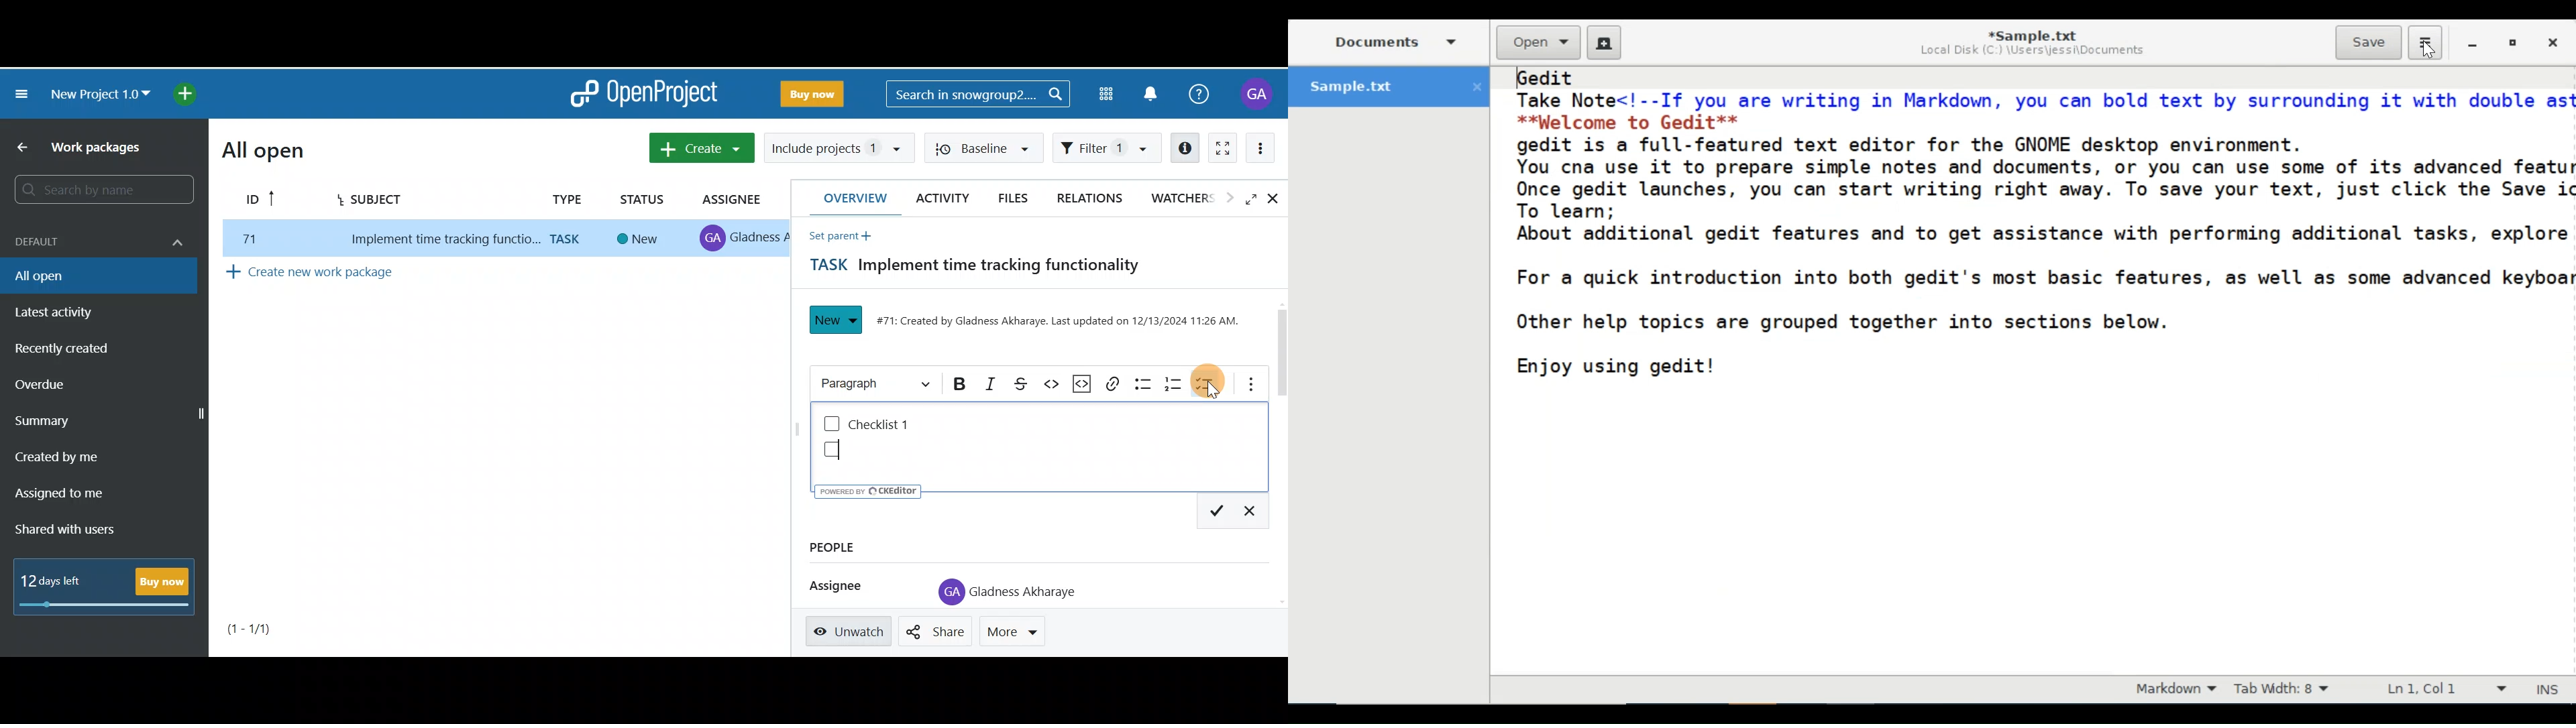  What do you see at coordinates (1215, 393) in the screenshot?
I see `cursor` at bounding box center [1215, 393].